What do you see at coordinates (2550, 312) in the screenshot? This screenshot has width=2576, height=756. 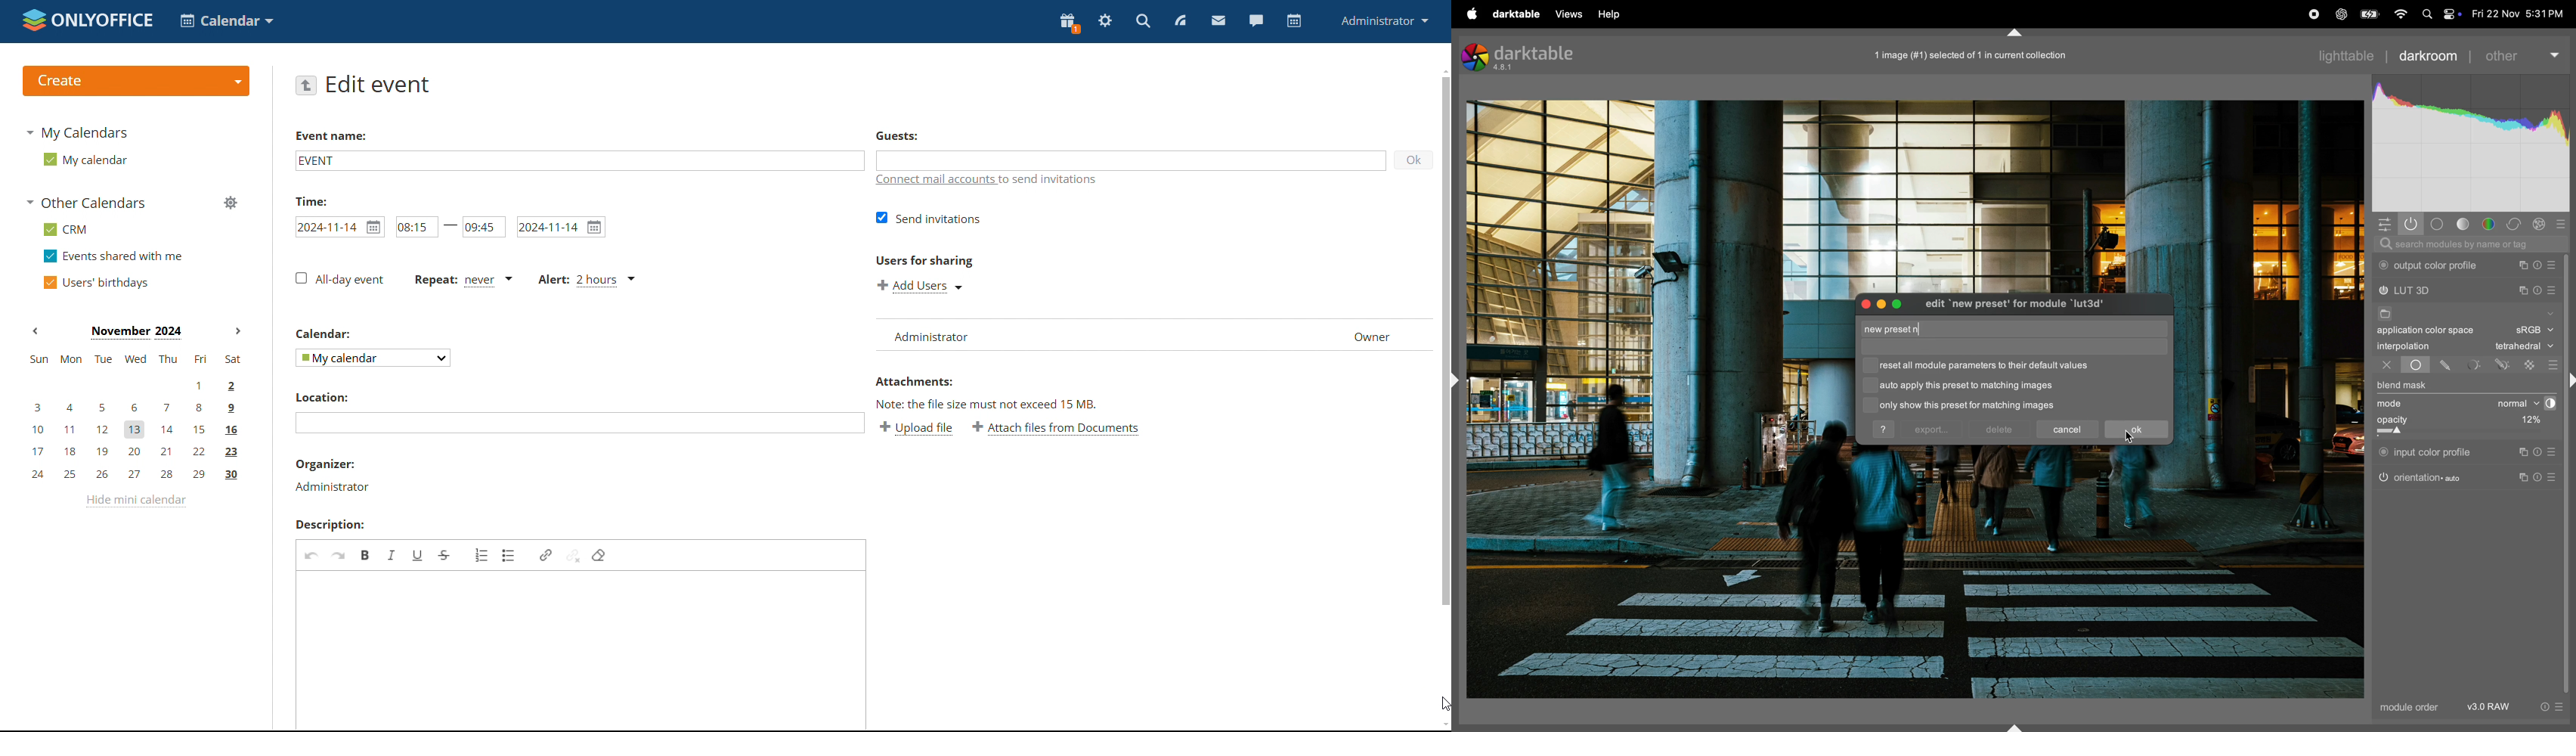 I see `show` at bounding box center [2550, 312].